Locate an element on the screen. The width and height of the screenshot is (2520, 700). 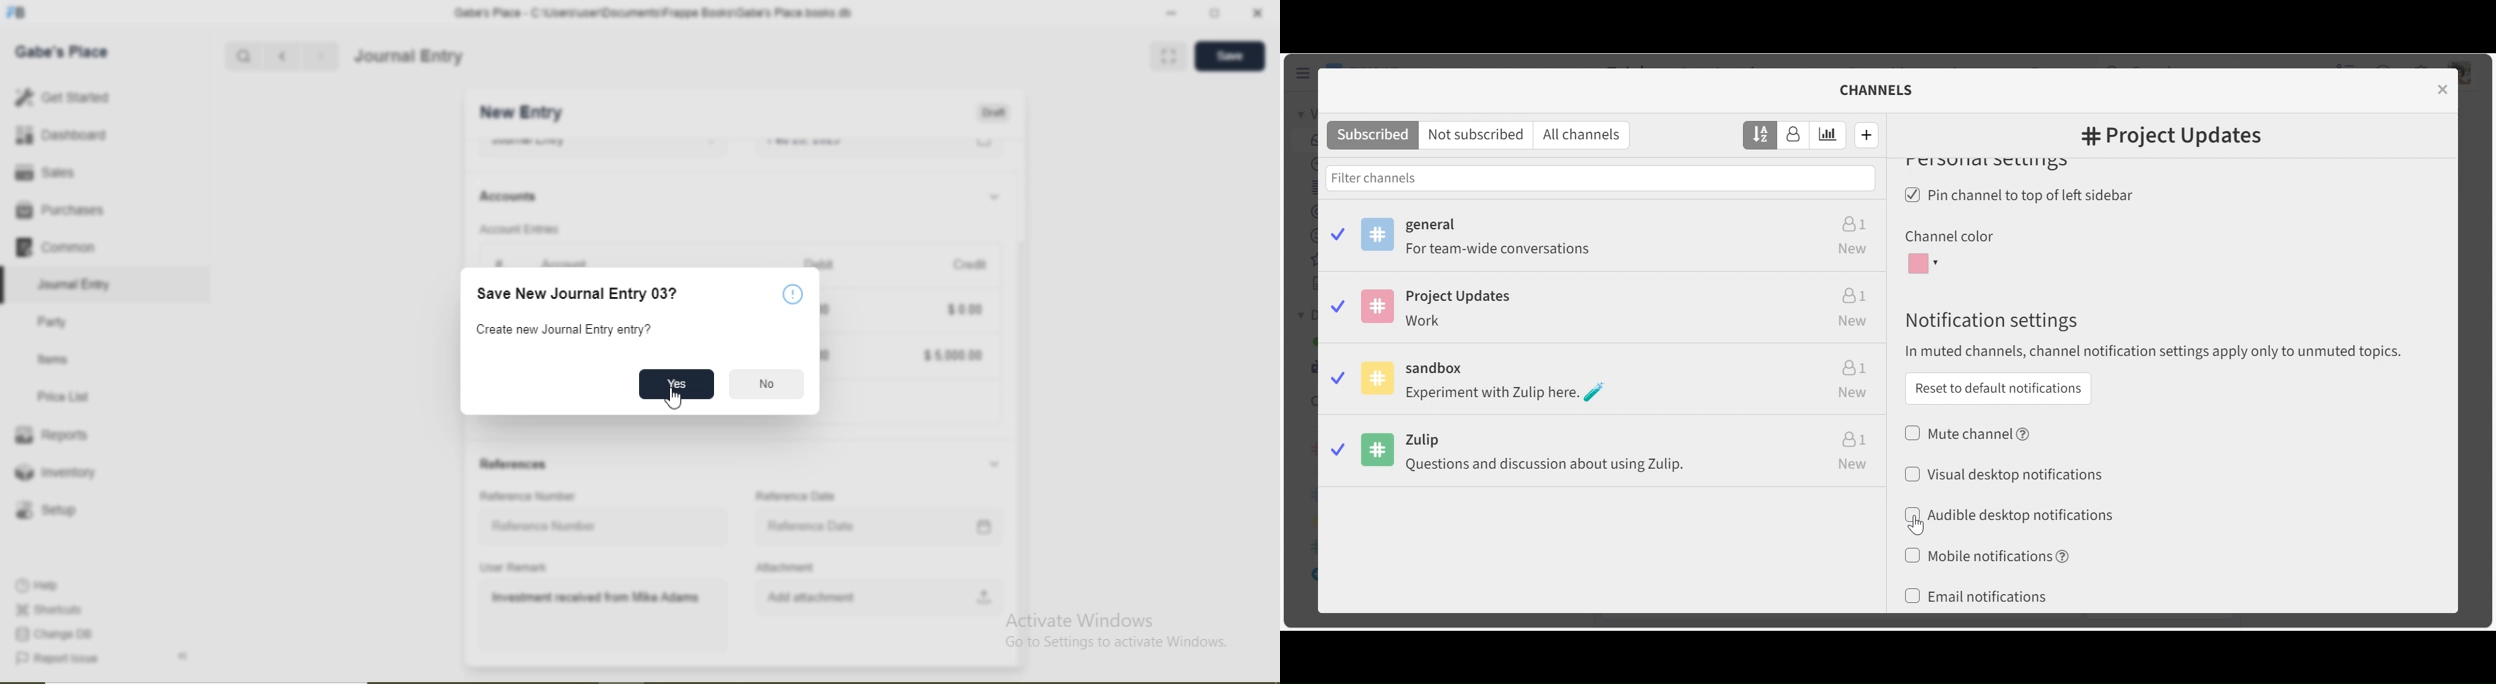
Attachment is located at coordinates (784, 567).